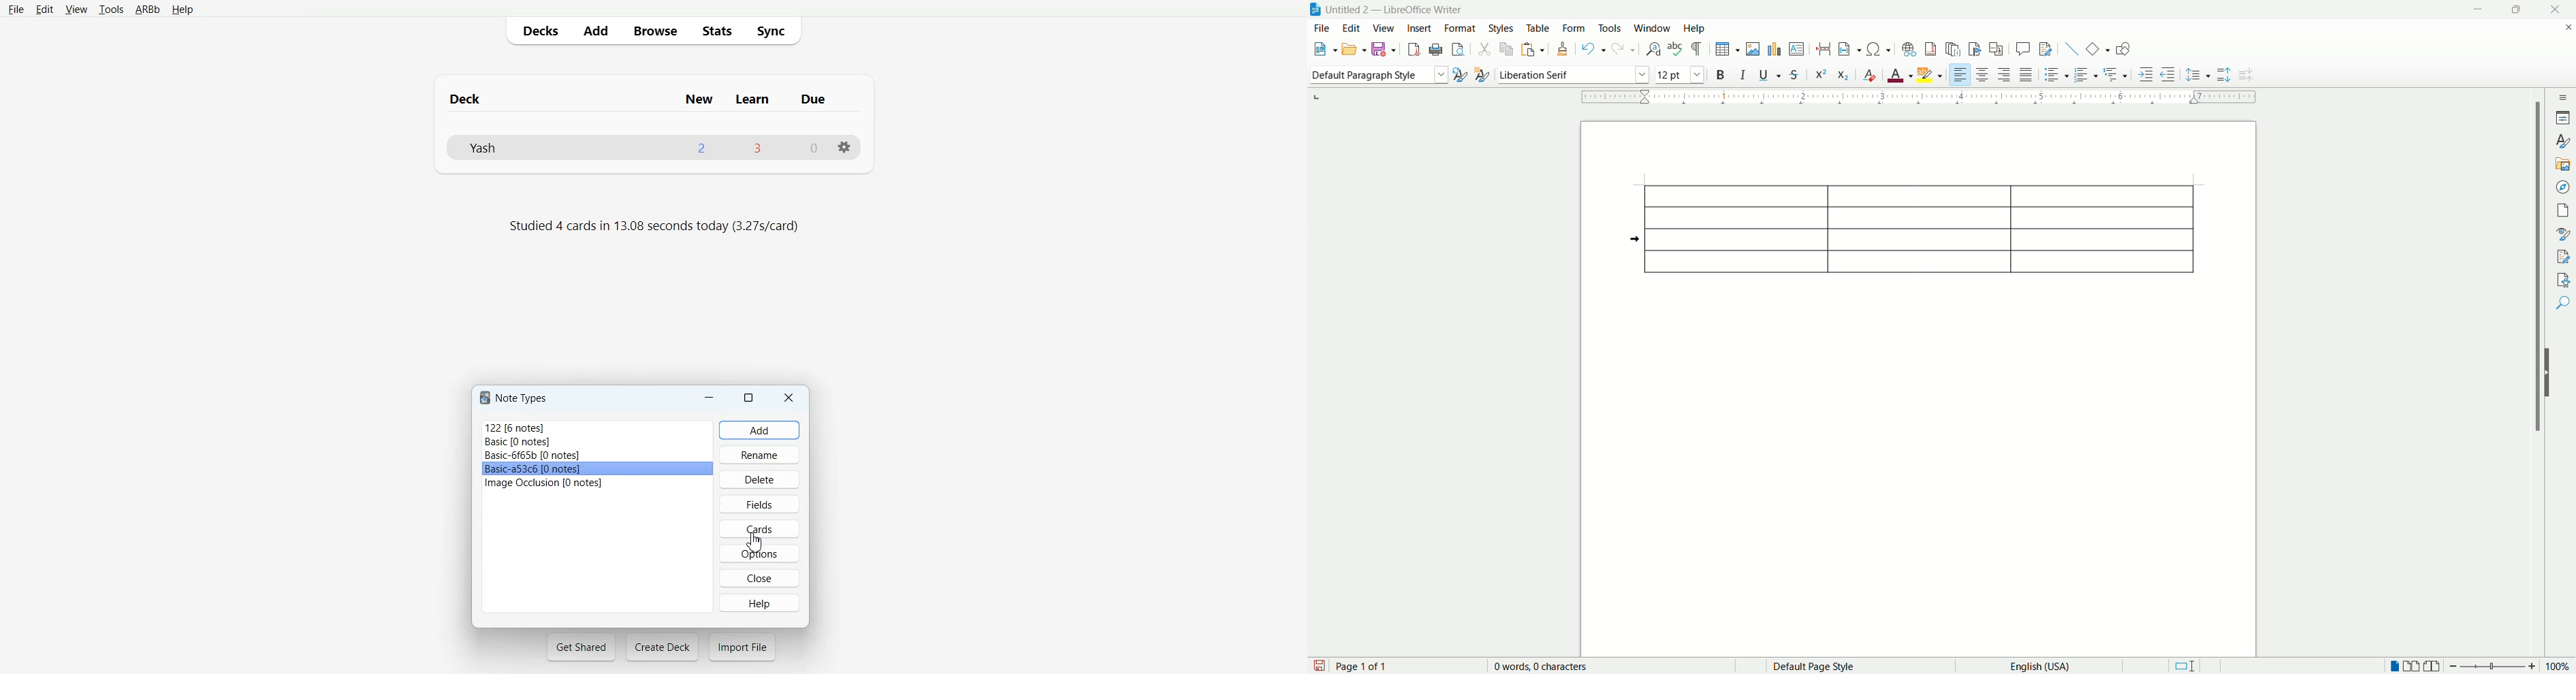  What do you see at coordinates (652, 147) in the screenshot?
I see `Deck File Yash ` at bounding box center [652, 147].